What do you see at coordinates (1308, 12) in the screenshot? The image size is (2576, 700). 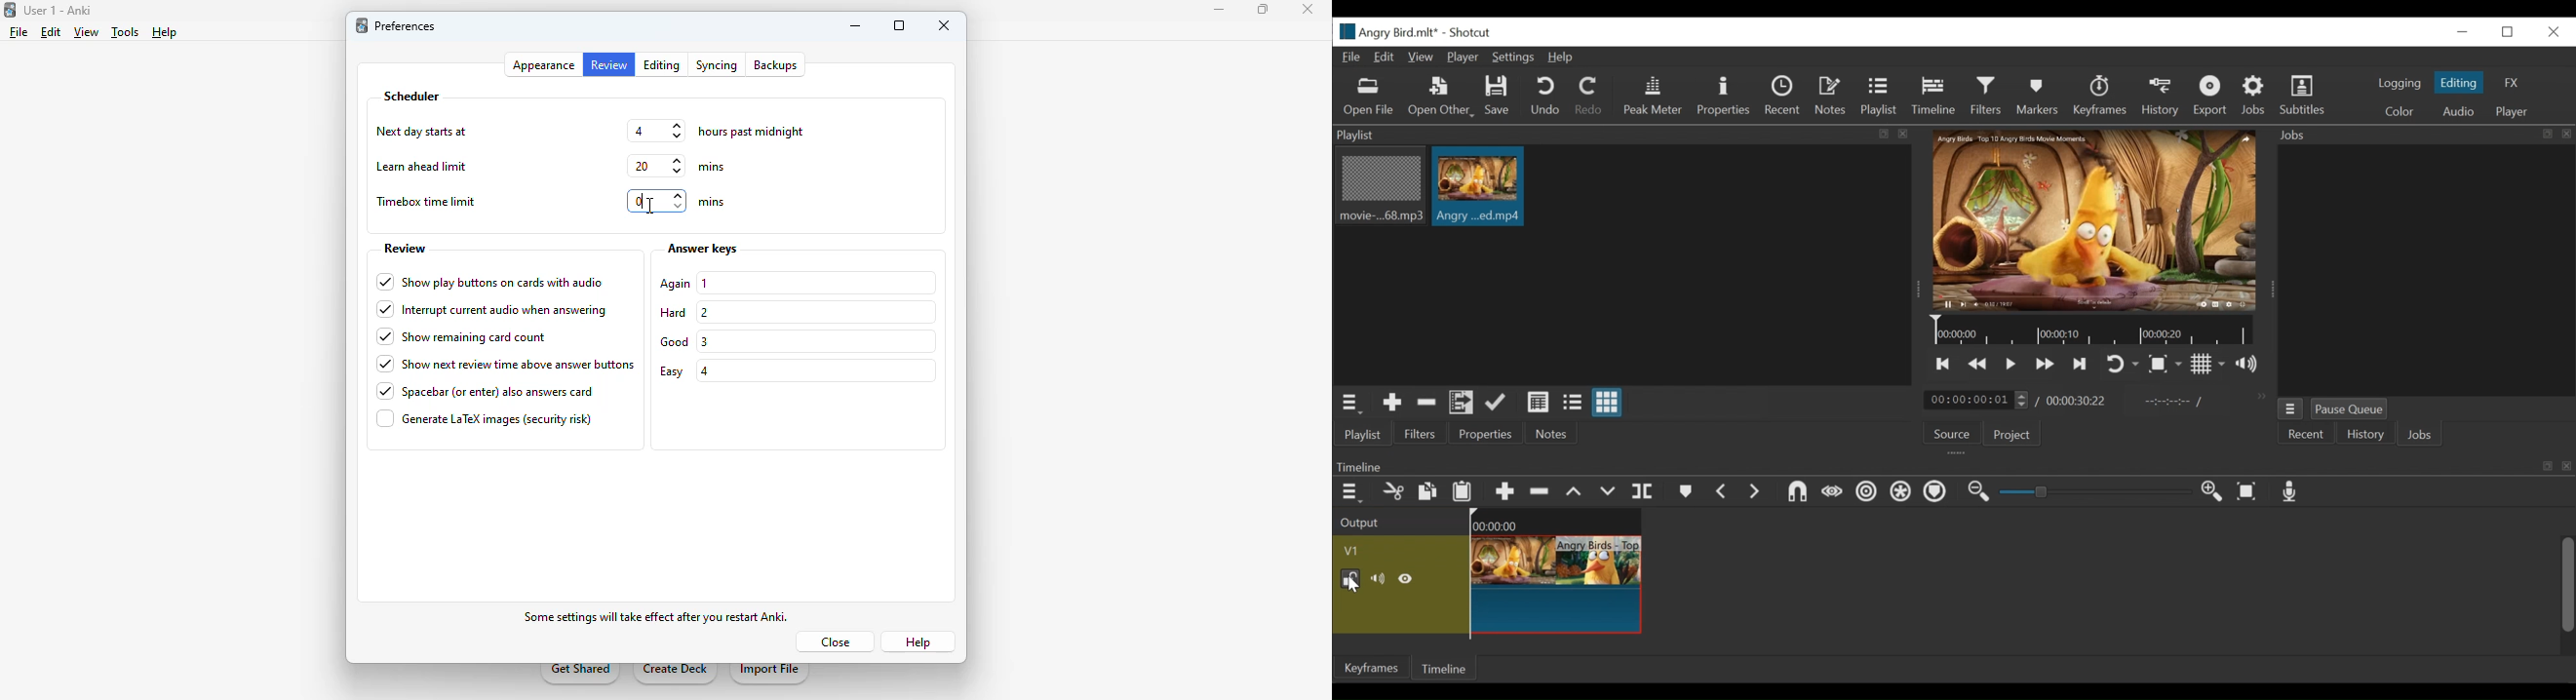 I see `close` at bounding box center [1308, 12].